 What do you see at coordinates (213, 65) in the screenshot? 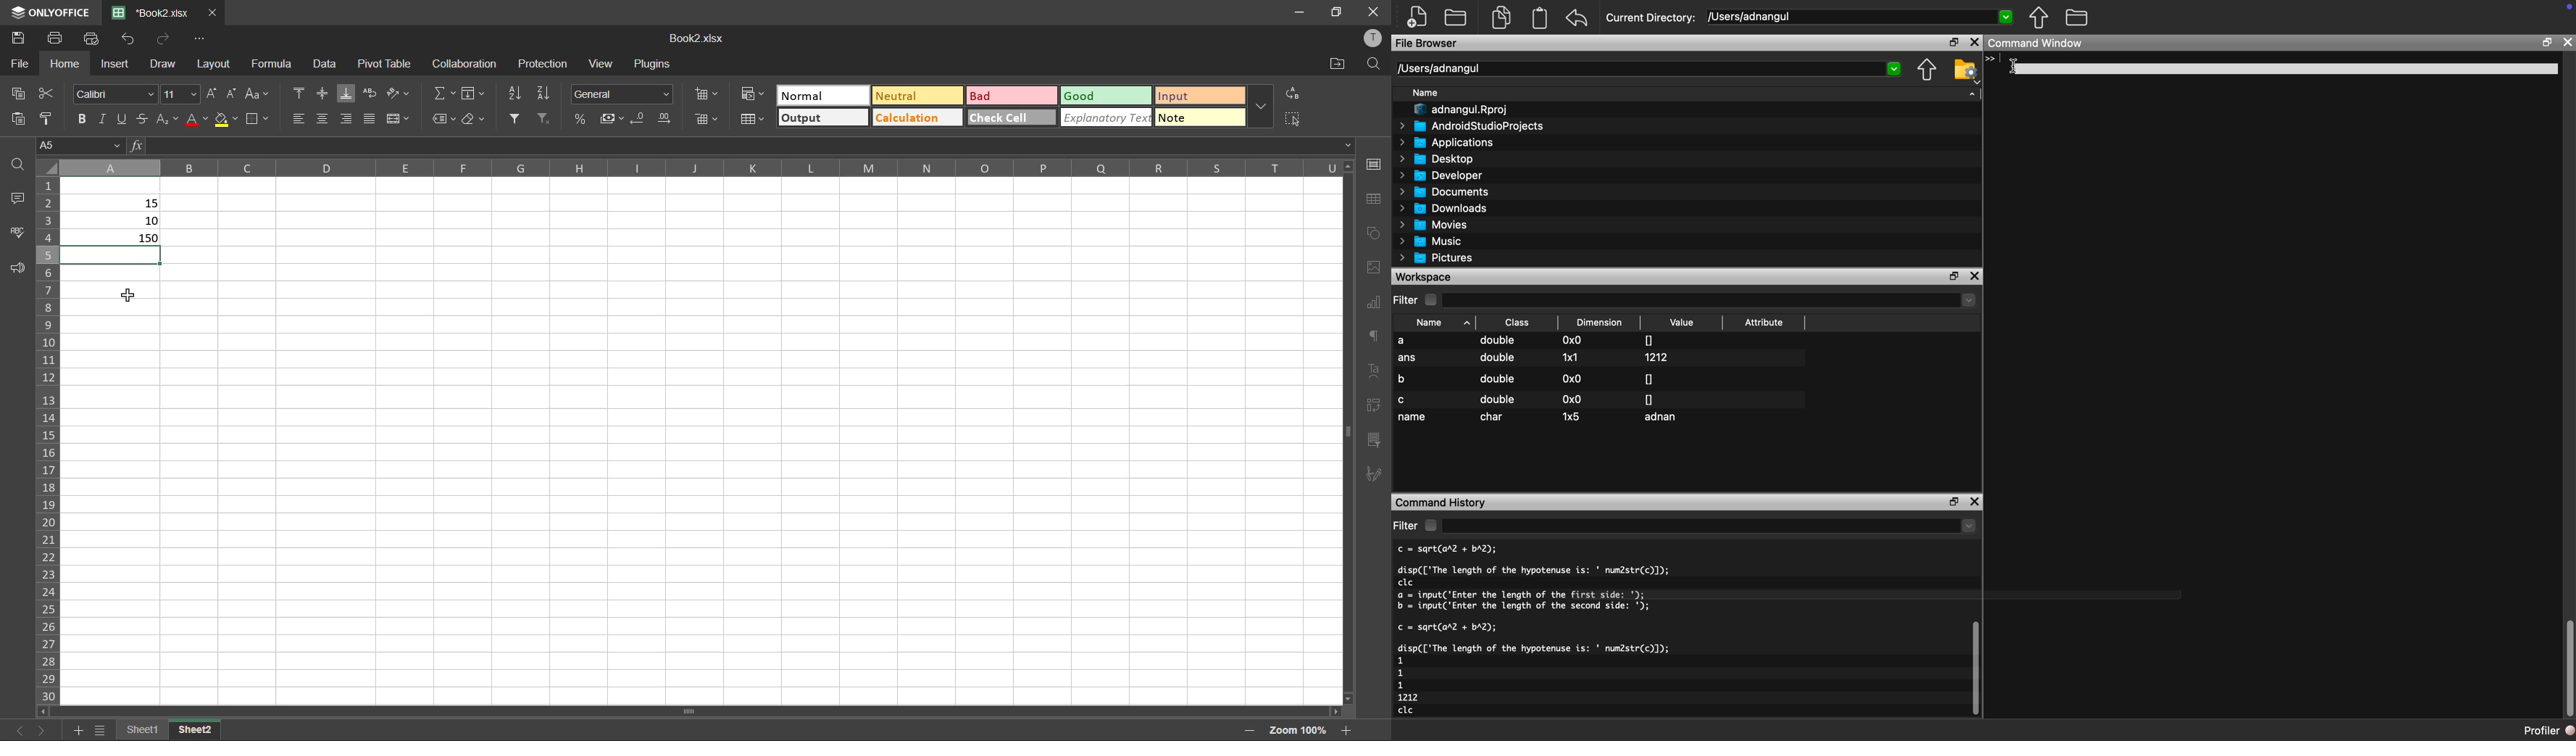
I see `layout` at bounding box center [213, 65].